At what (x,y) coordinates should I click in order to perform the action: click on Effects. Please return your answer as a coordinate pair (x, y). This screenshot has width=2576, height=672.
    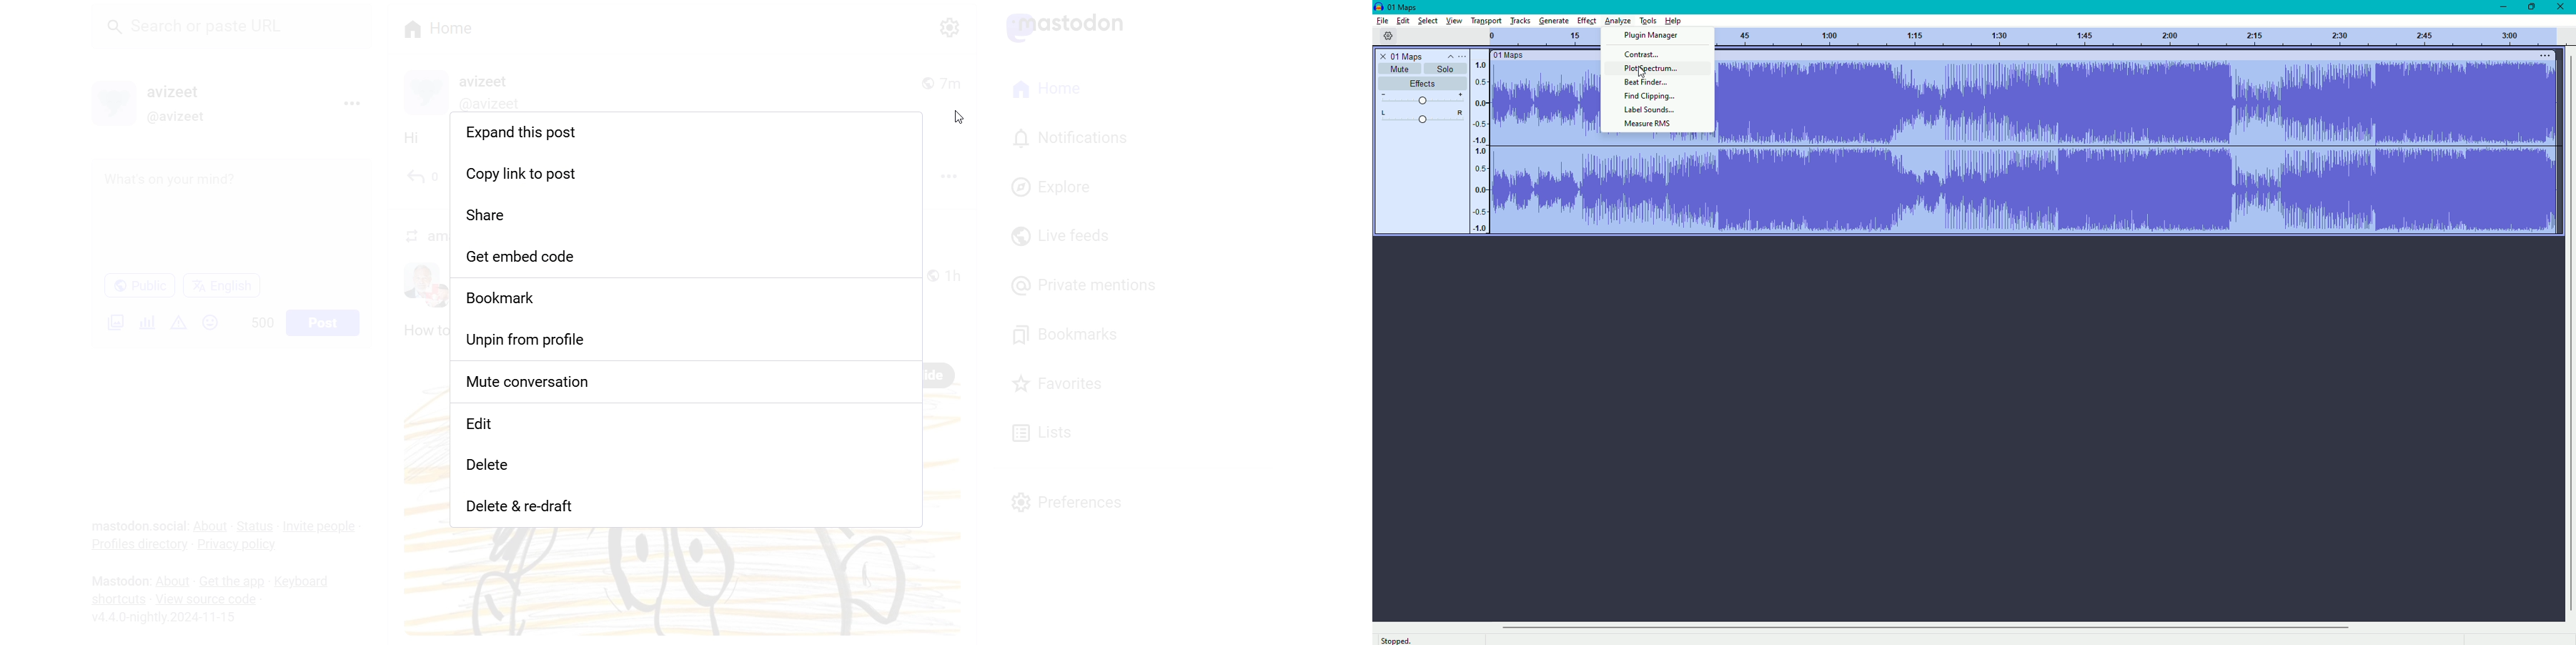
    Looking at the image, I should click on (1421, 83).